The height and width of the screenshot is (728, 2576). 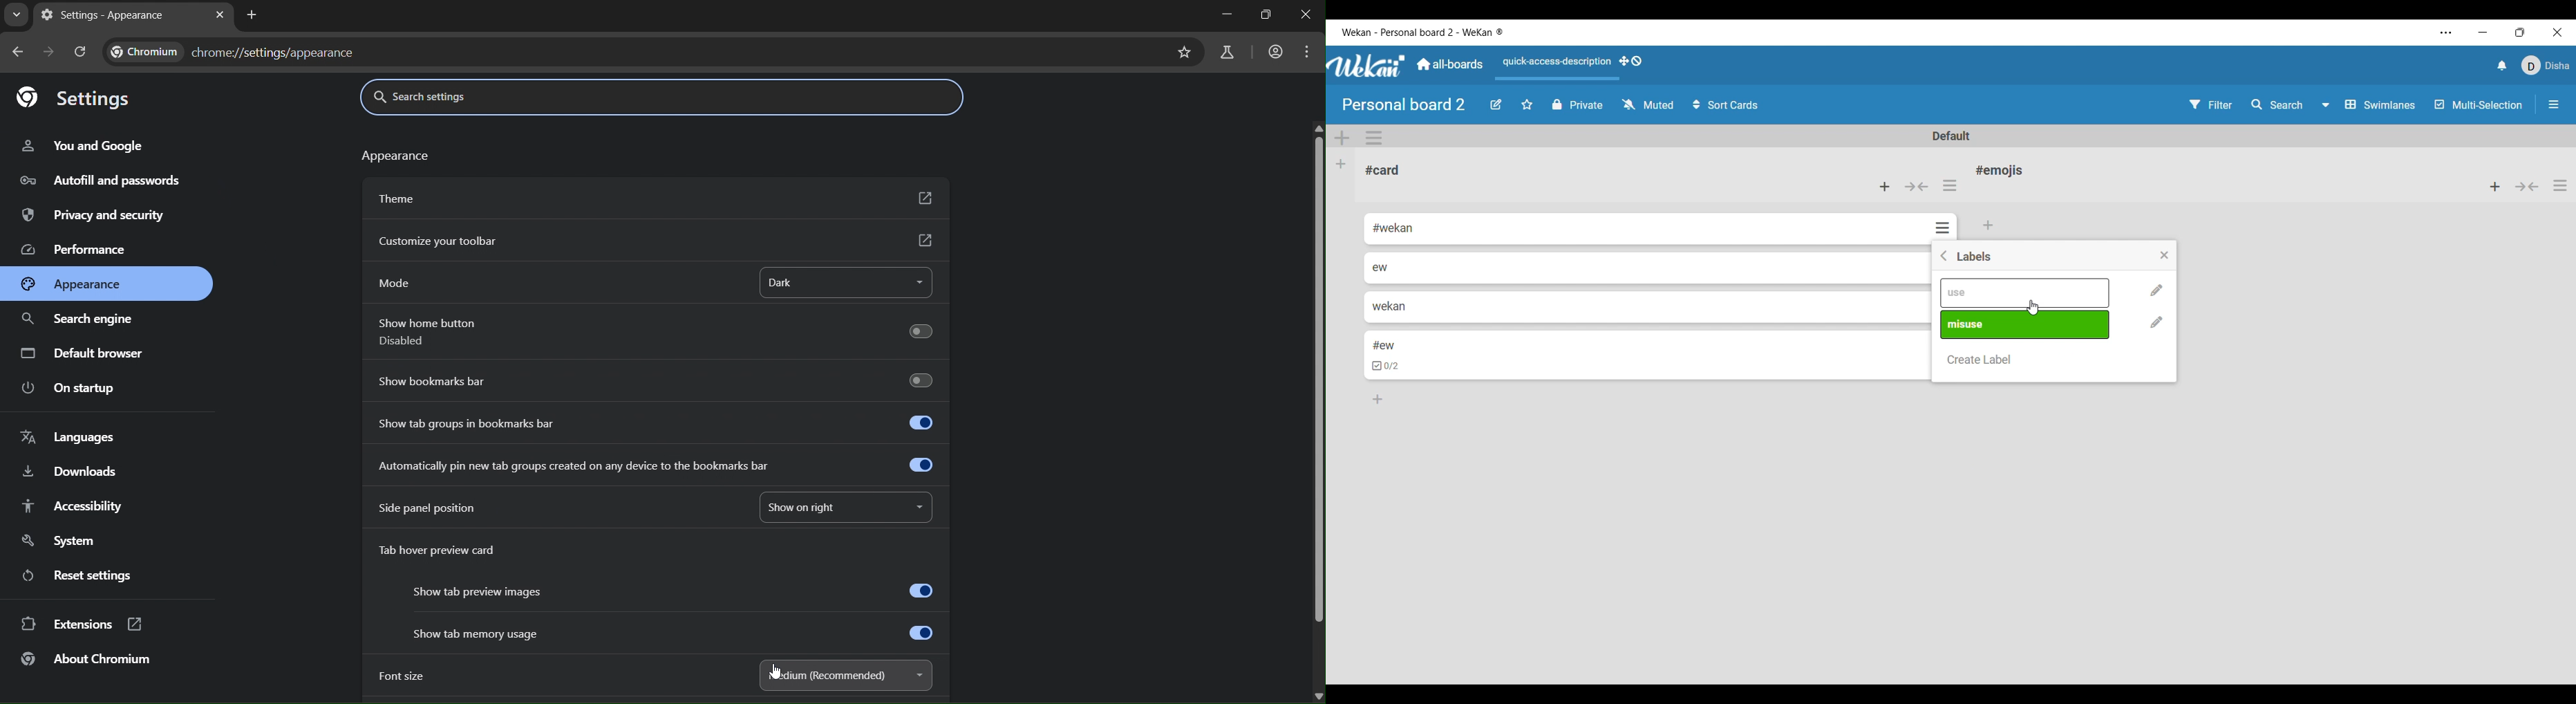 What do you see at coordinates (2157, 291) in the screenshot?
I see `Change name and color of respective label` at bounding box center [2157, 291].